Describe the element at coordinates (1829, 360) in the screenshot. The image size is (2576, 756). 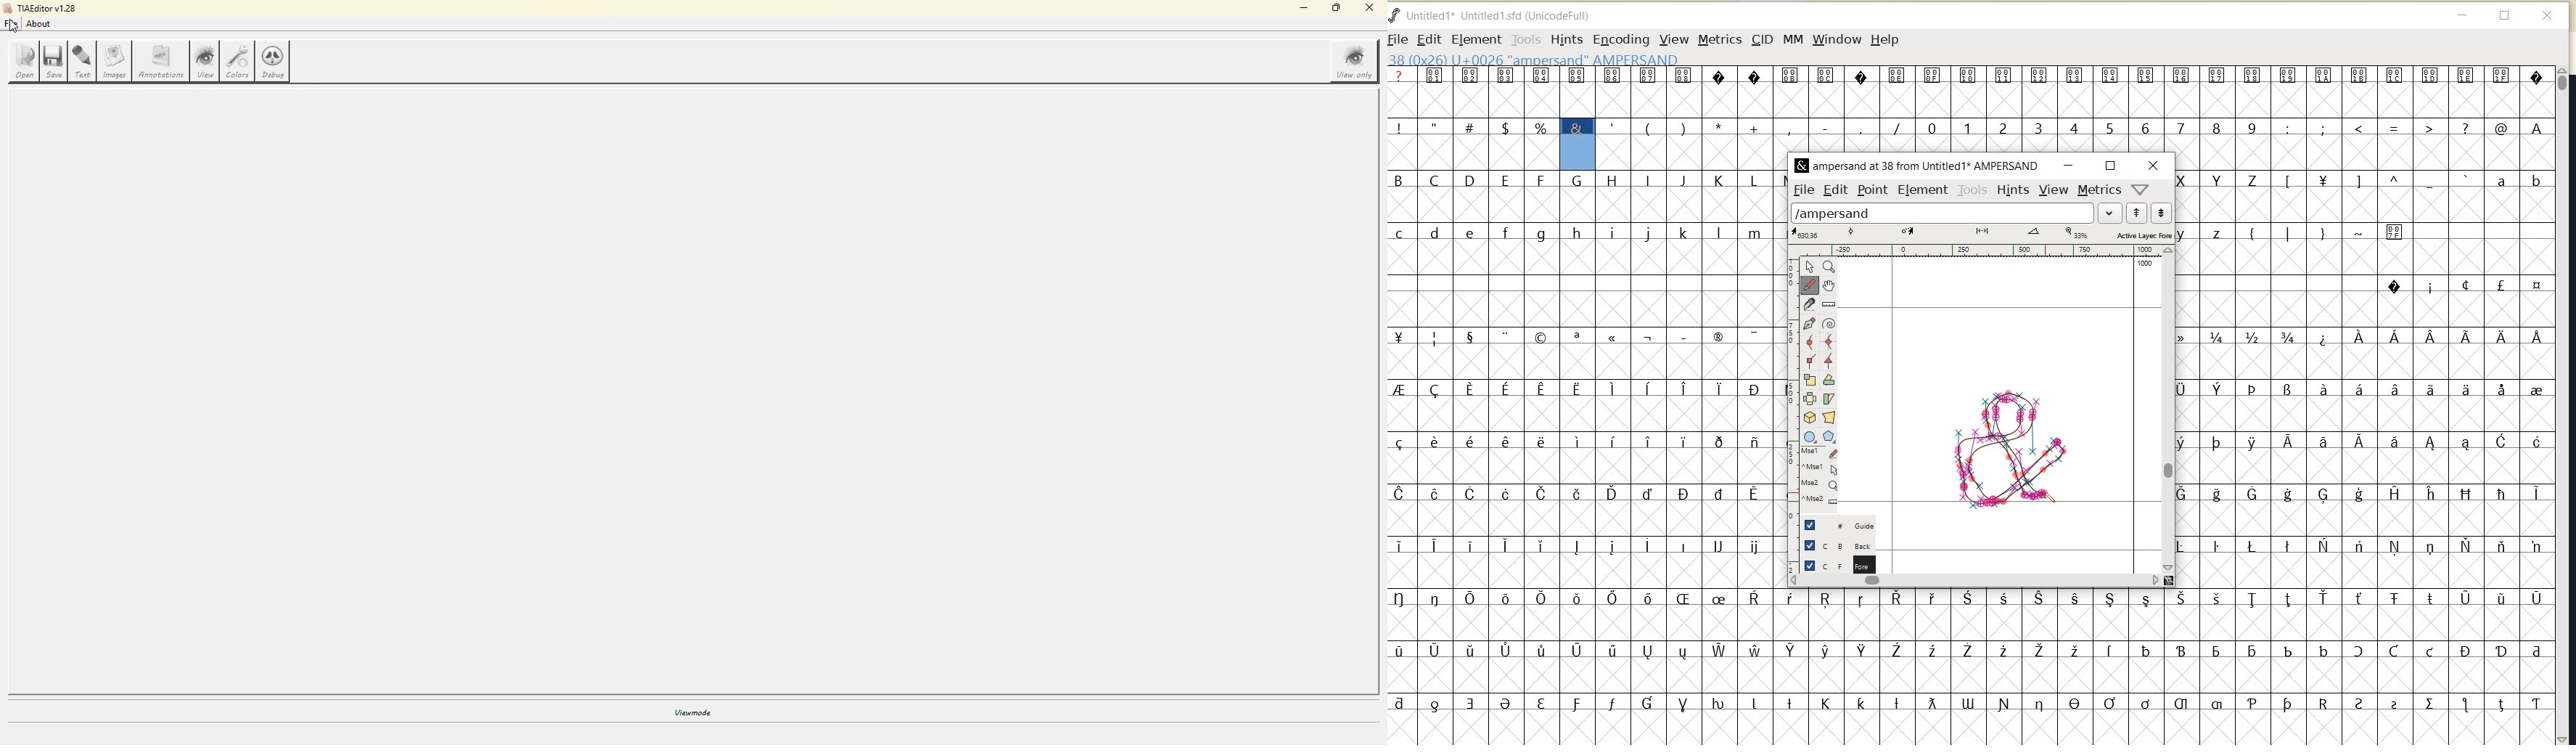
I see `add a tangent point` at that location.